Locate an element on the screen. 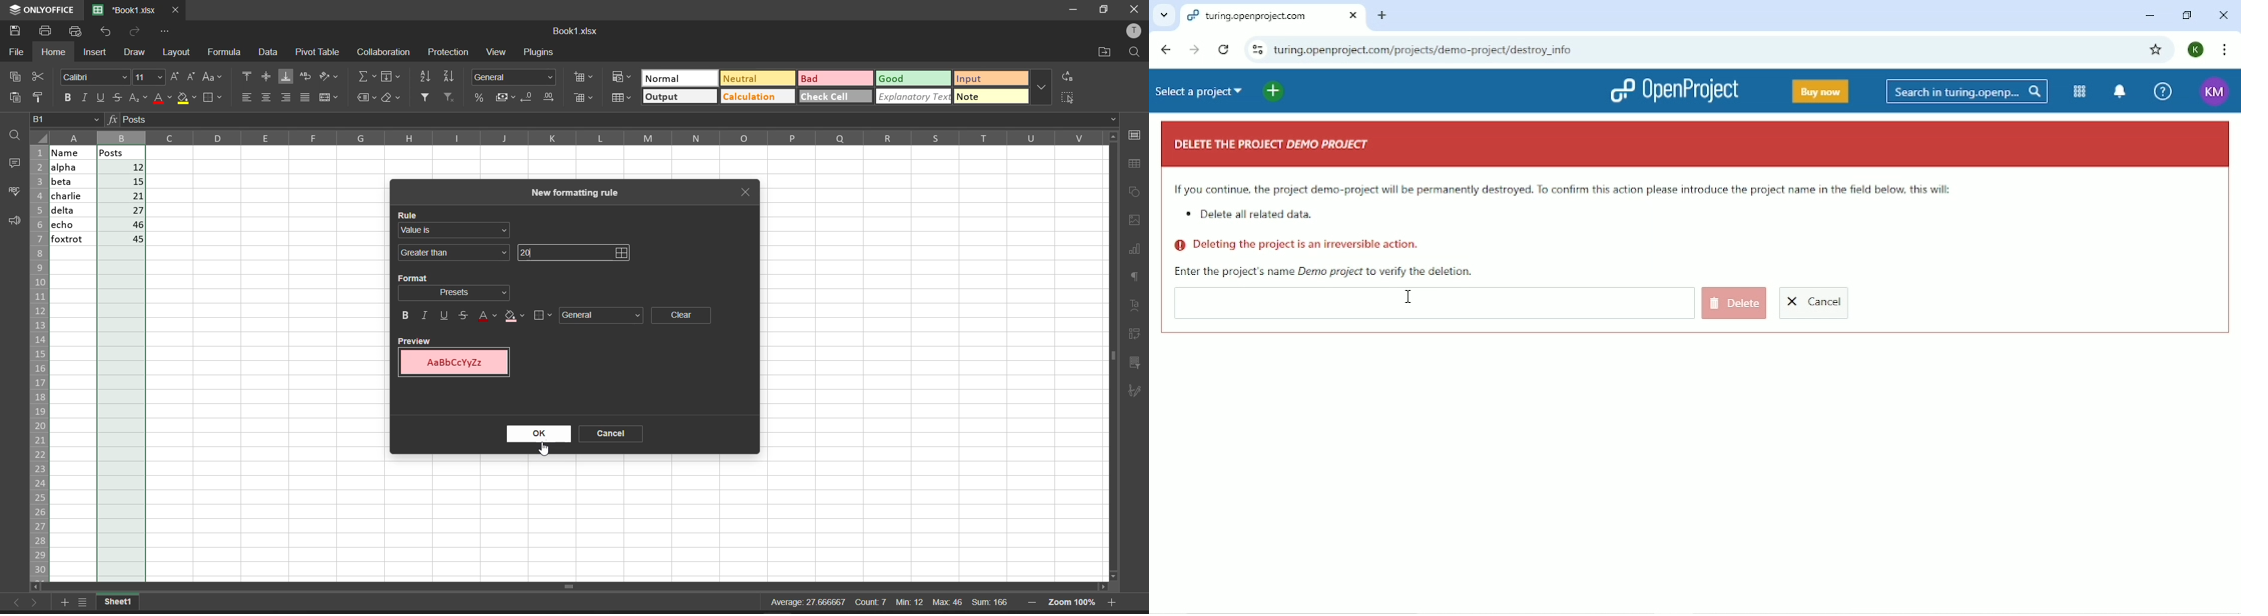 Image resolution: width=2268 pixels, height=616 pixels. maximize is located at coordinates (1105, 10).